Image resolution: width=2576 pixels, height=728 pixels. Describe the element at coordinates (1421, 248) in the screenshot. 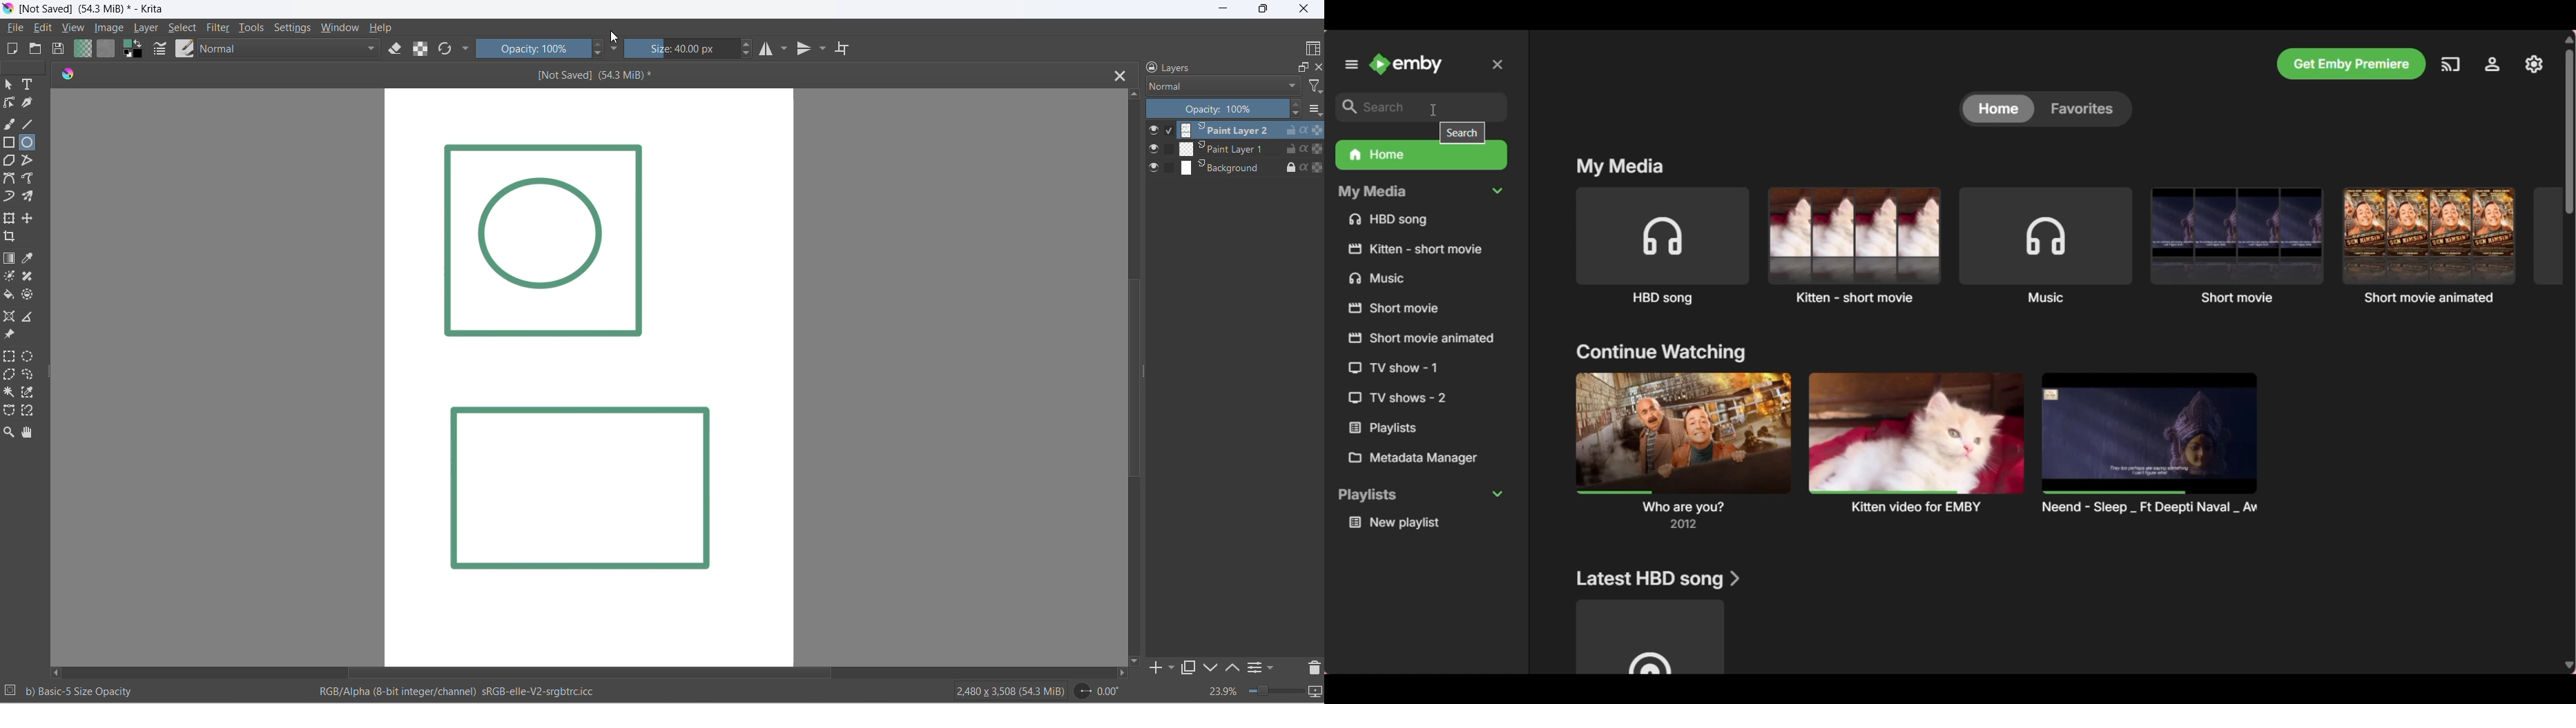

I see `` at that location.